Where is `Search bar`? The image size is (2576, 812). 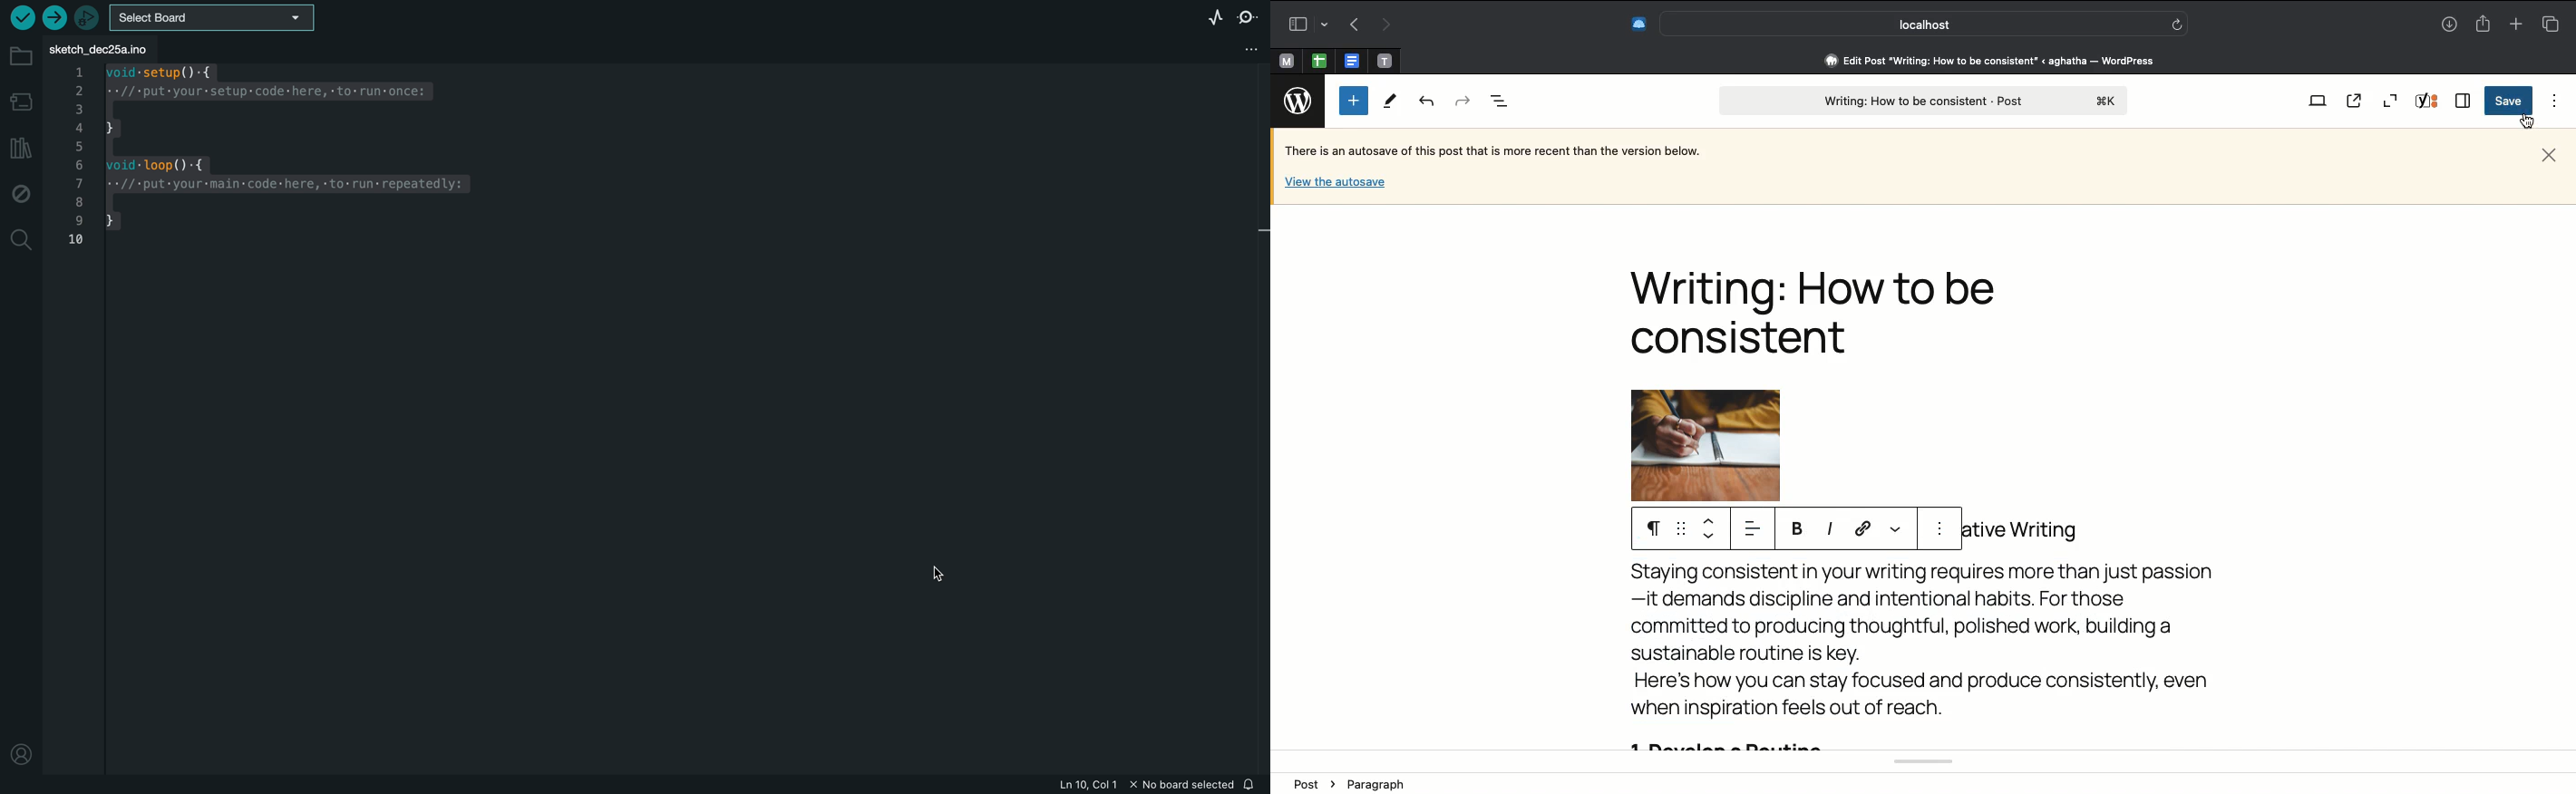
Search bar is located at coordinates (1924, 24).